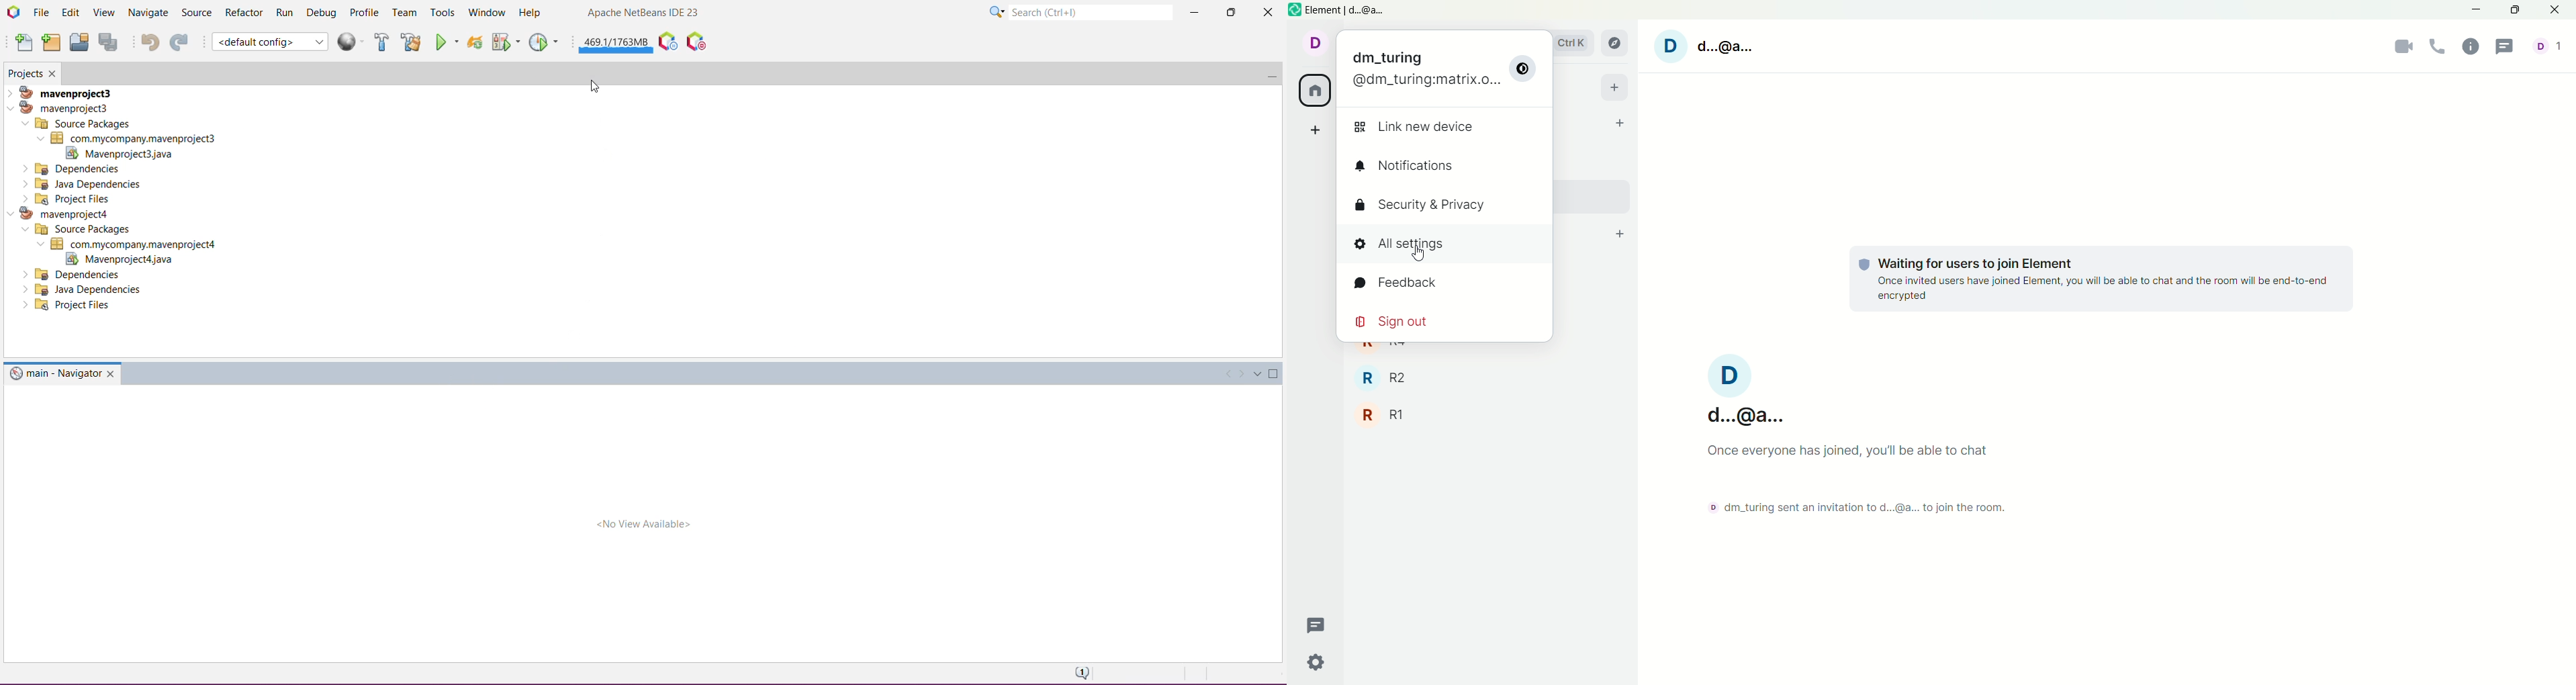 The width and height of the screenshot is (2576, 700). I want to click on R2, so click(1391, 379).